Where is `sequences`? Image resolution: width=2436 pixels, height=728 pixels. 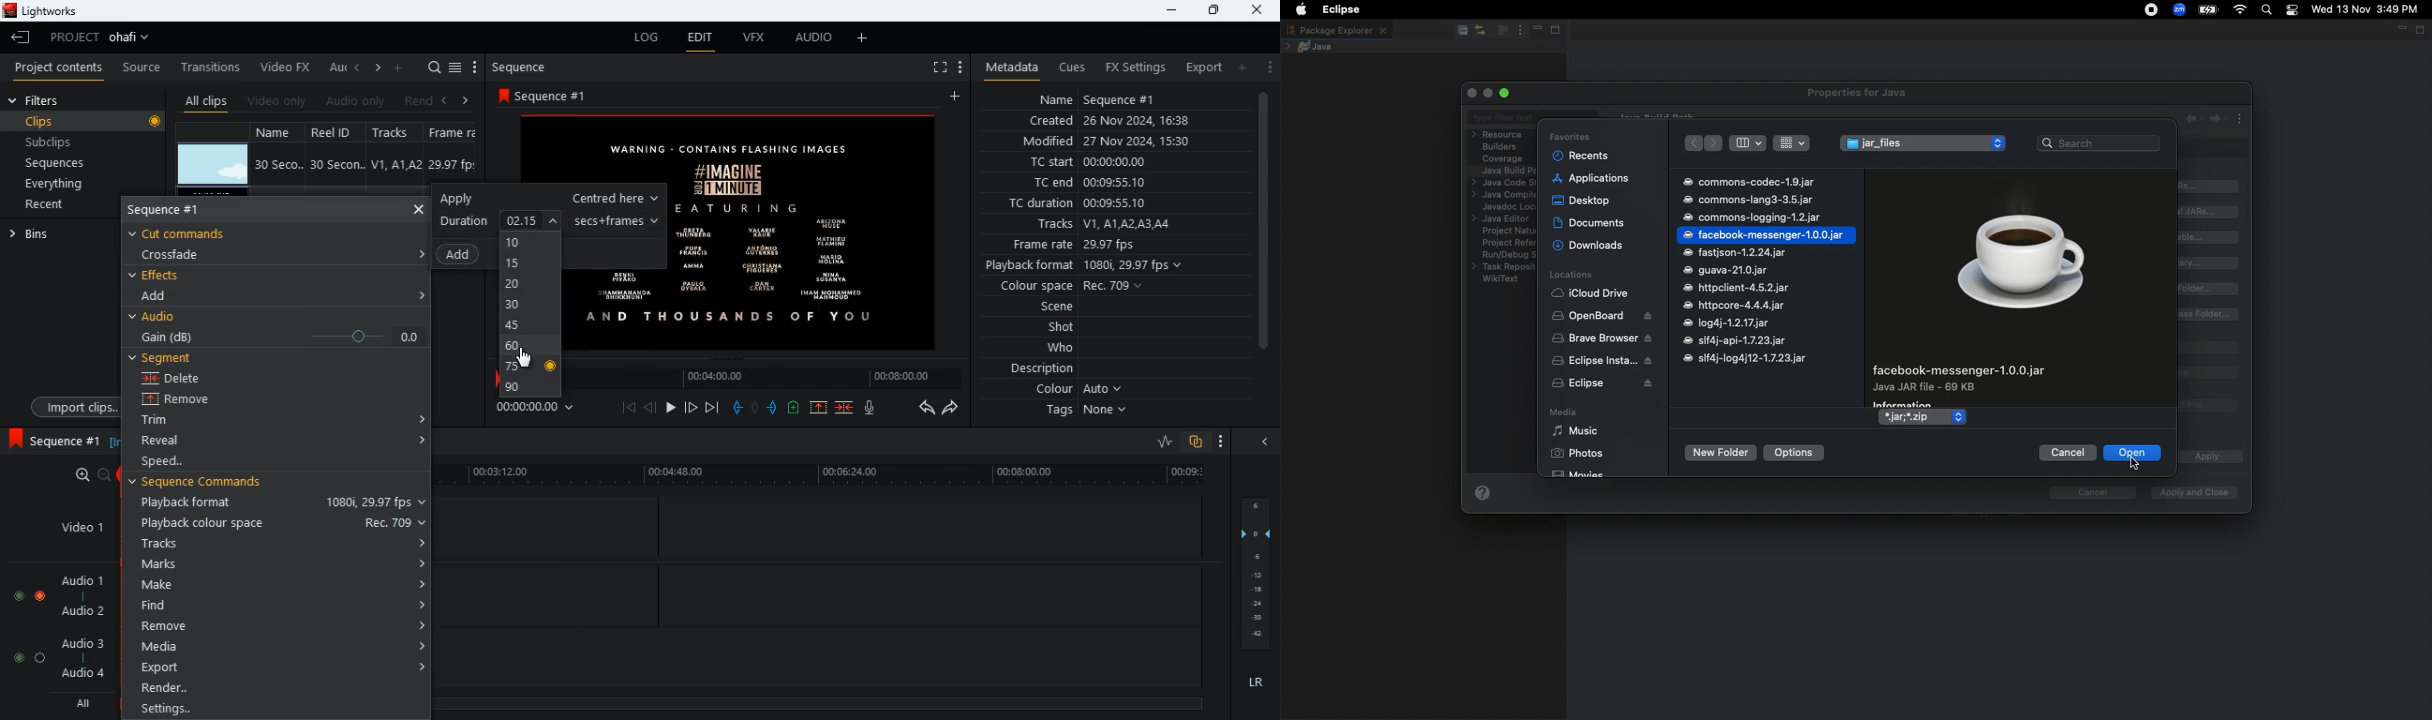 sequences is located at coordinates (57, 163).